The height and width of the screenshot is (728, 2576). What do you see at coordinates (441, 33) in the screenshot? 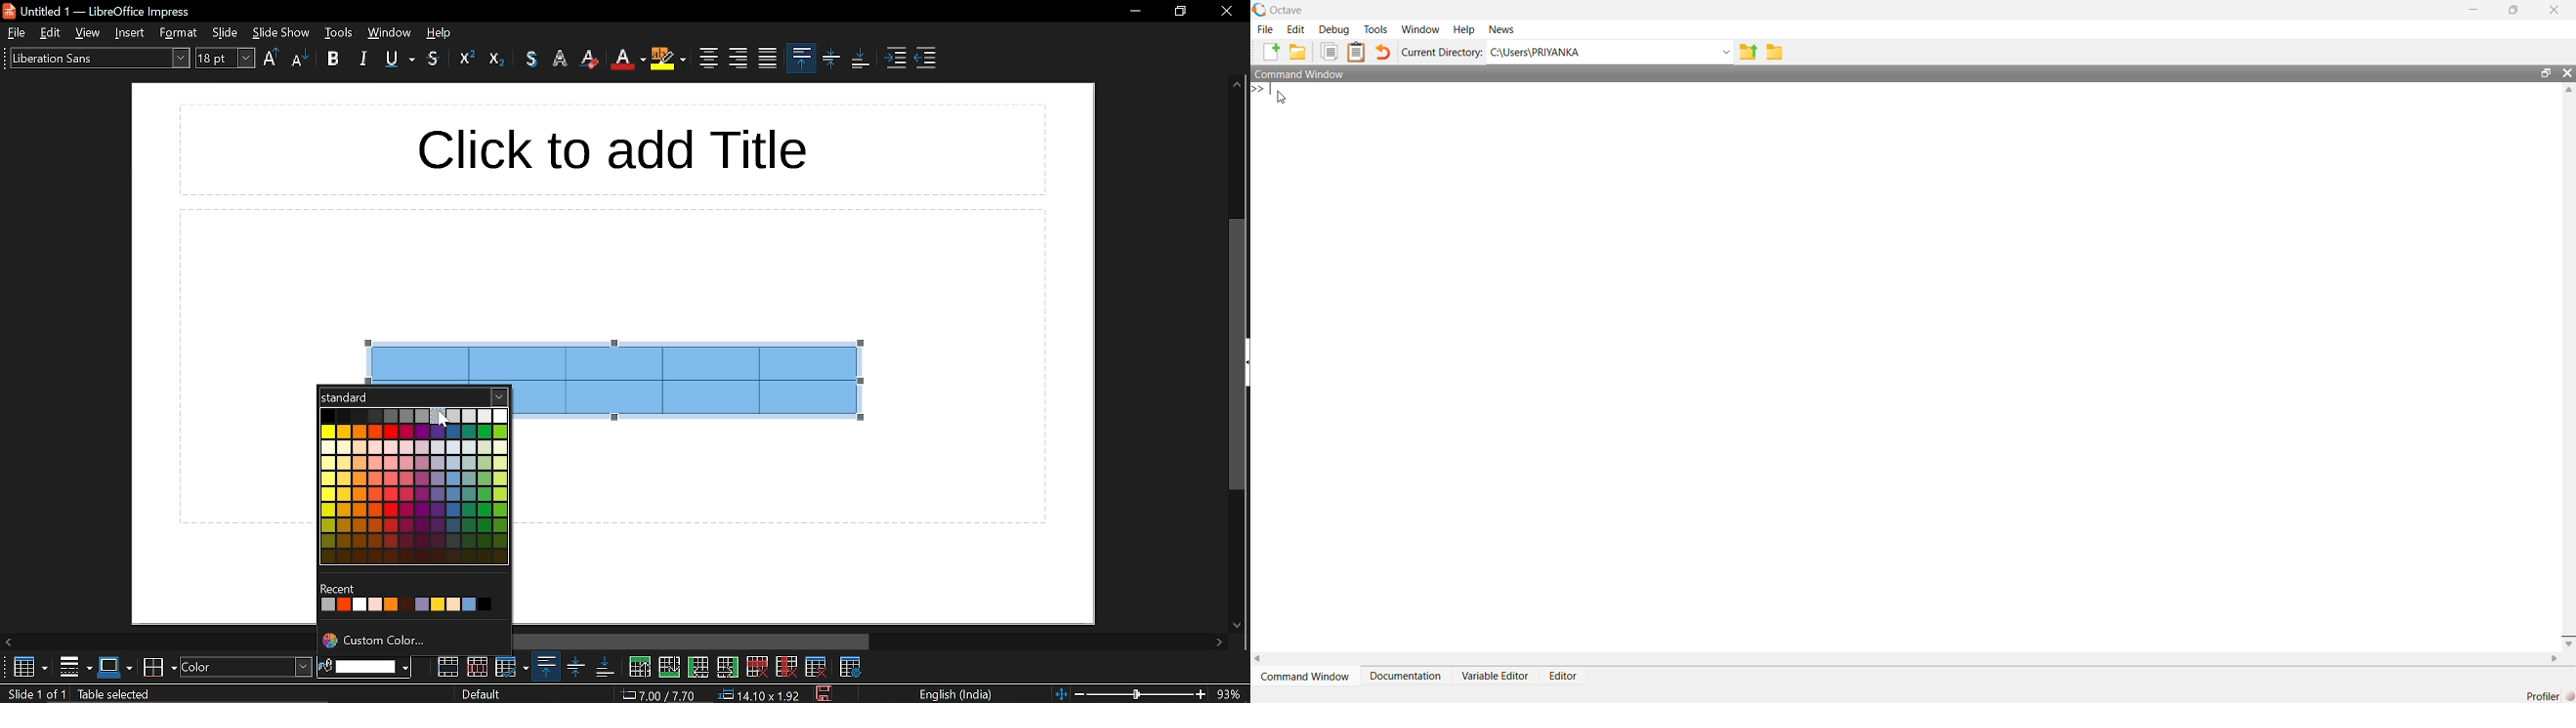
I see `help` at bounding box center [441, 33].